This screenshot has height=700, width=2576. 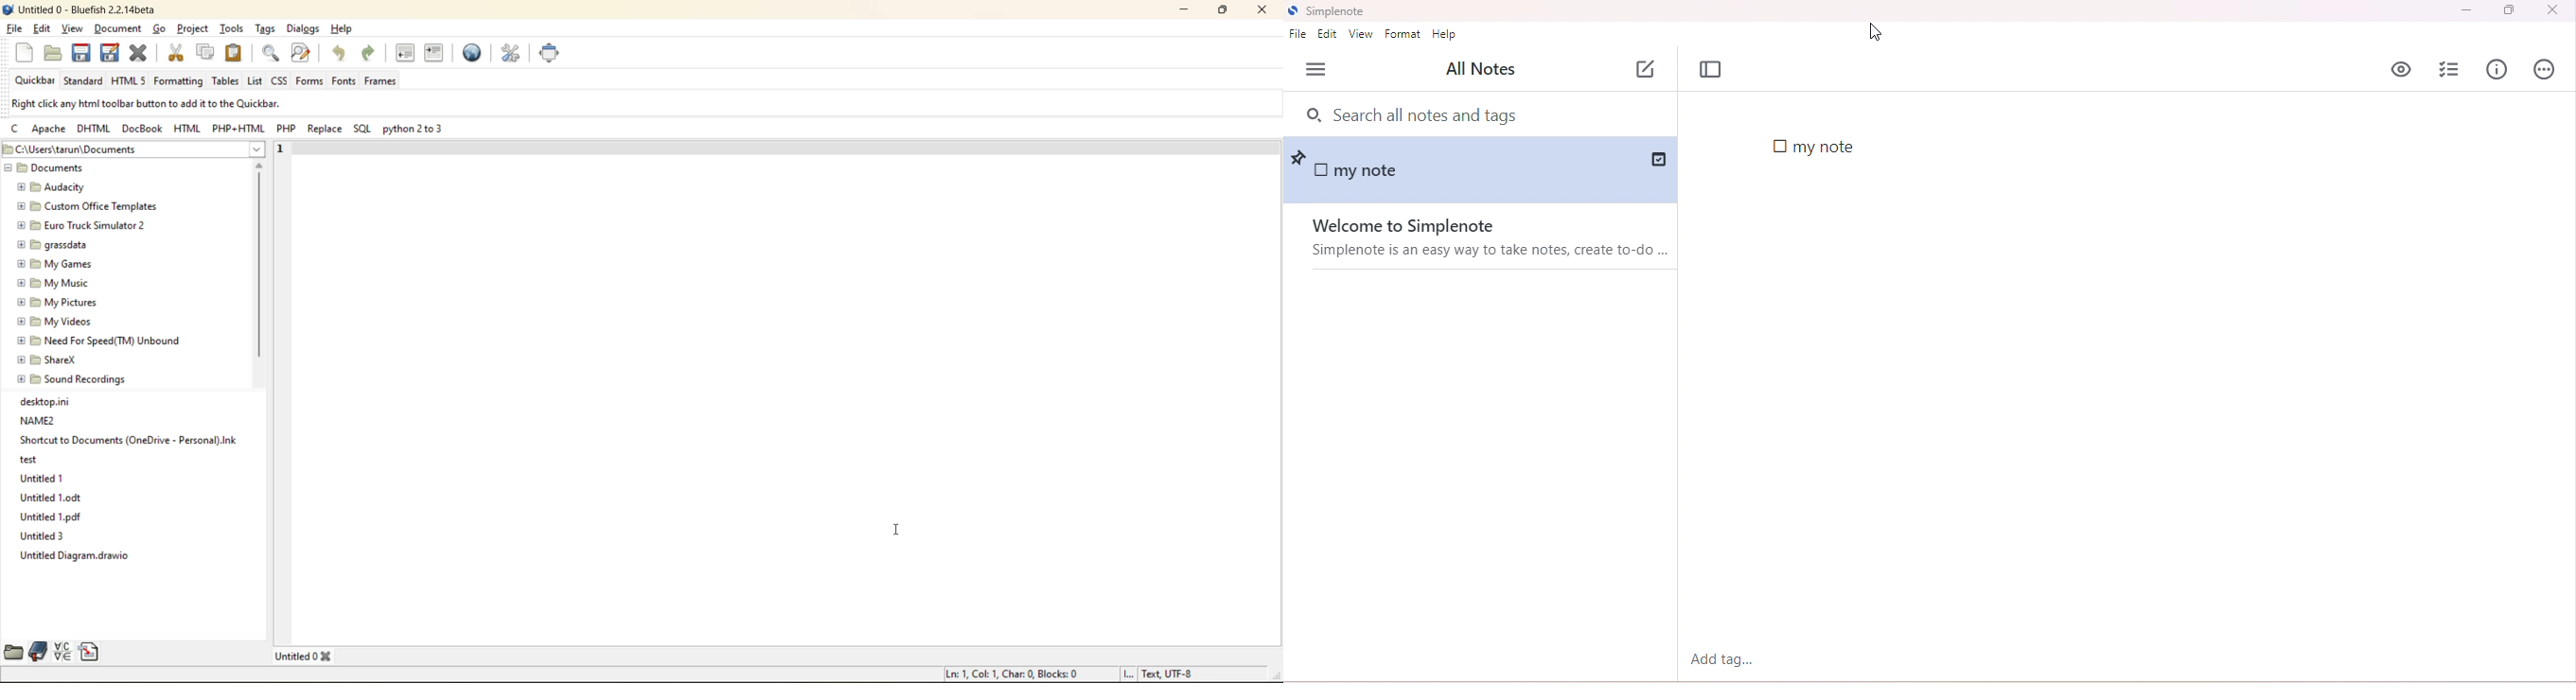 What do you see at coordinates (328, 130) in the screenshot?
I see `replace` at bounding box center [328, 130].